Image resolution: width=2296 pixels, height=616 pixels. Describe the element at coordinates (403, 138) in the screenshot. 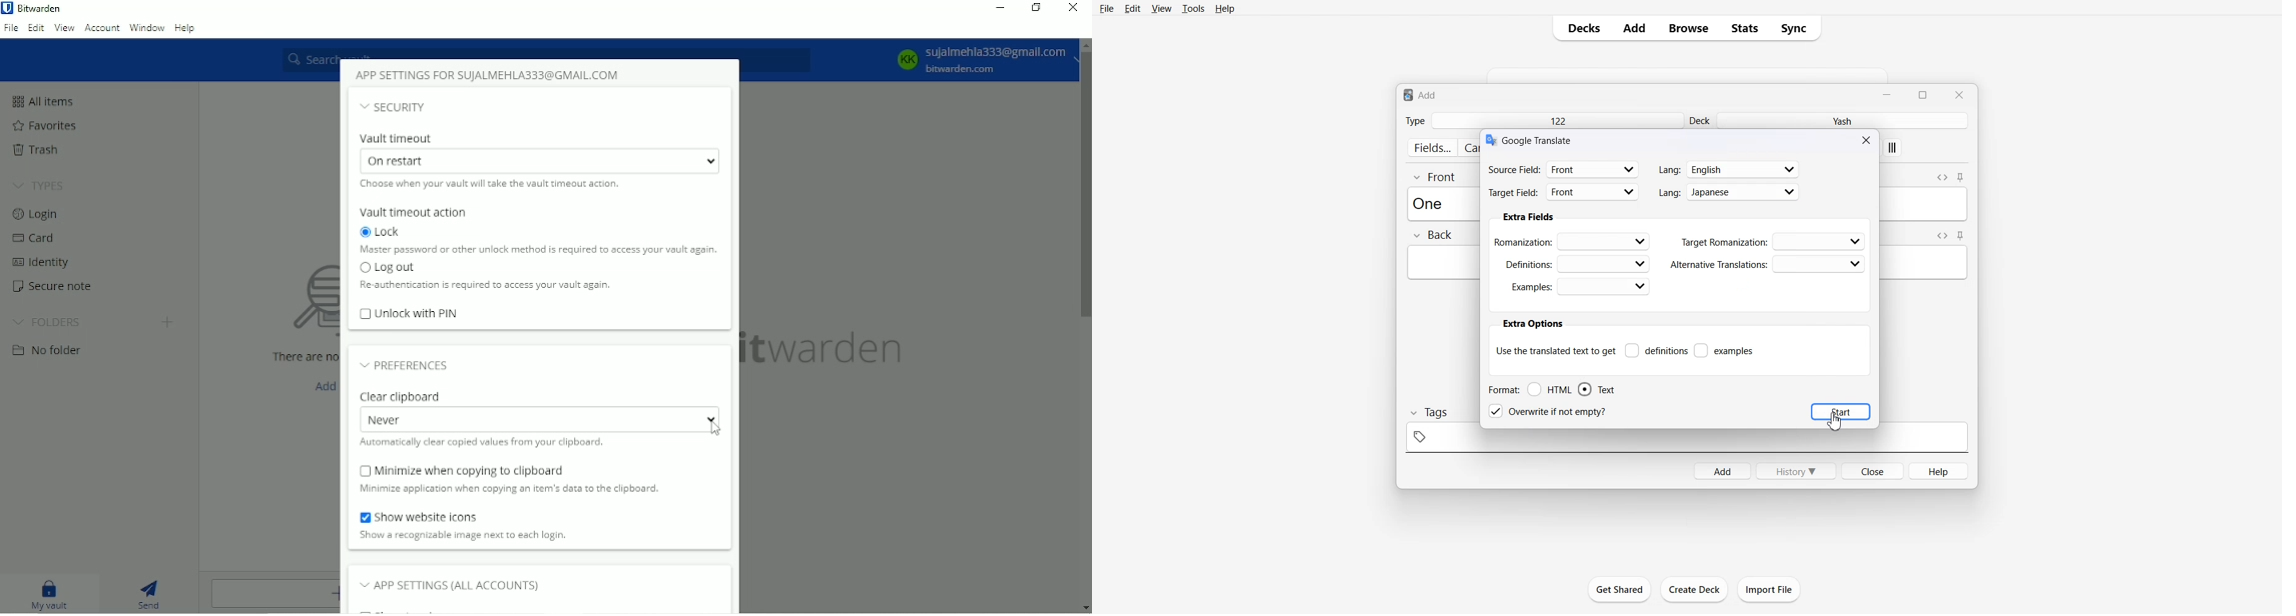

I see `Vault timeout` at that location.